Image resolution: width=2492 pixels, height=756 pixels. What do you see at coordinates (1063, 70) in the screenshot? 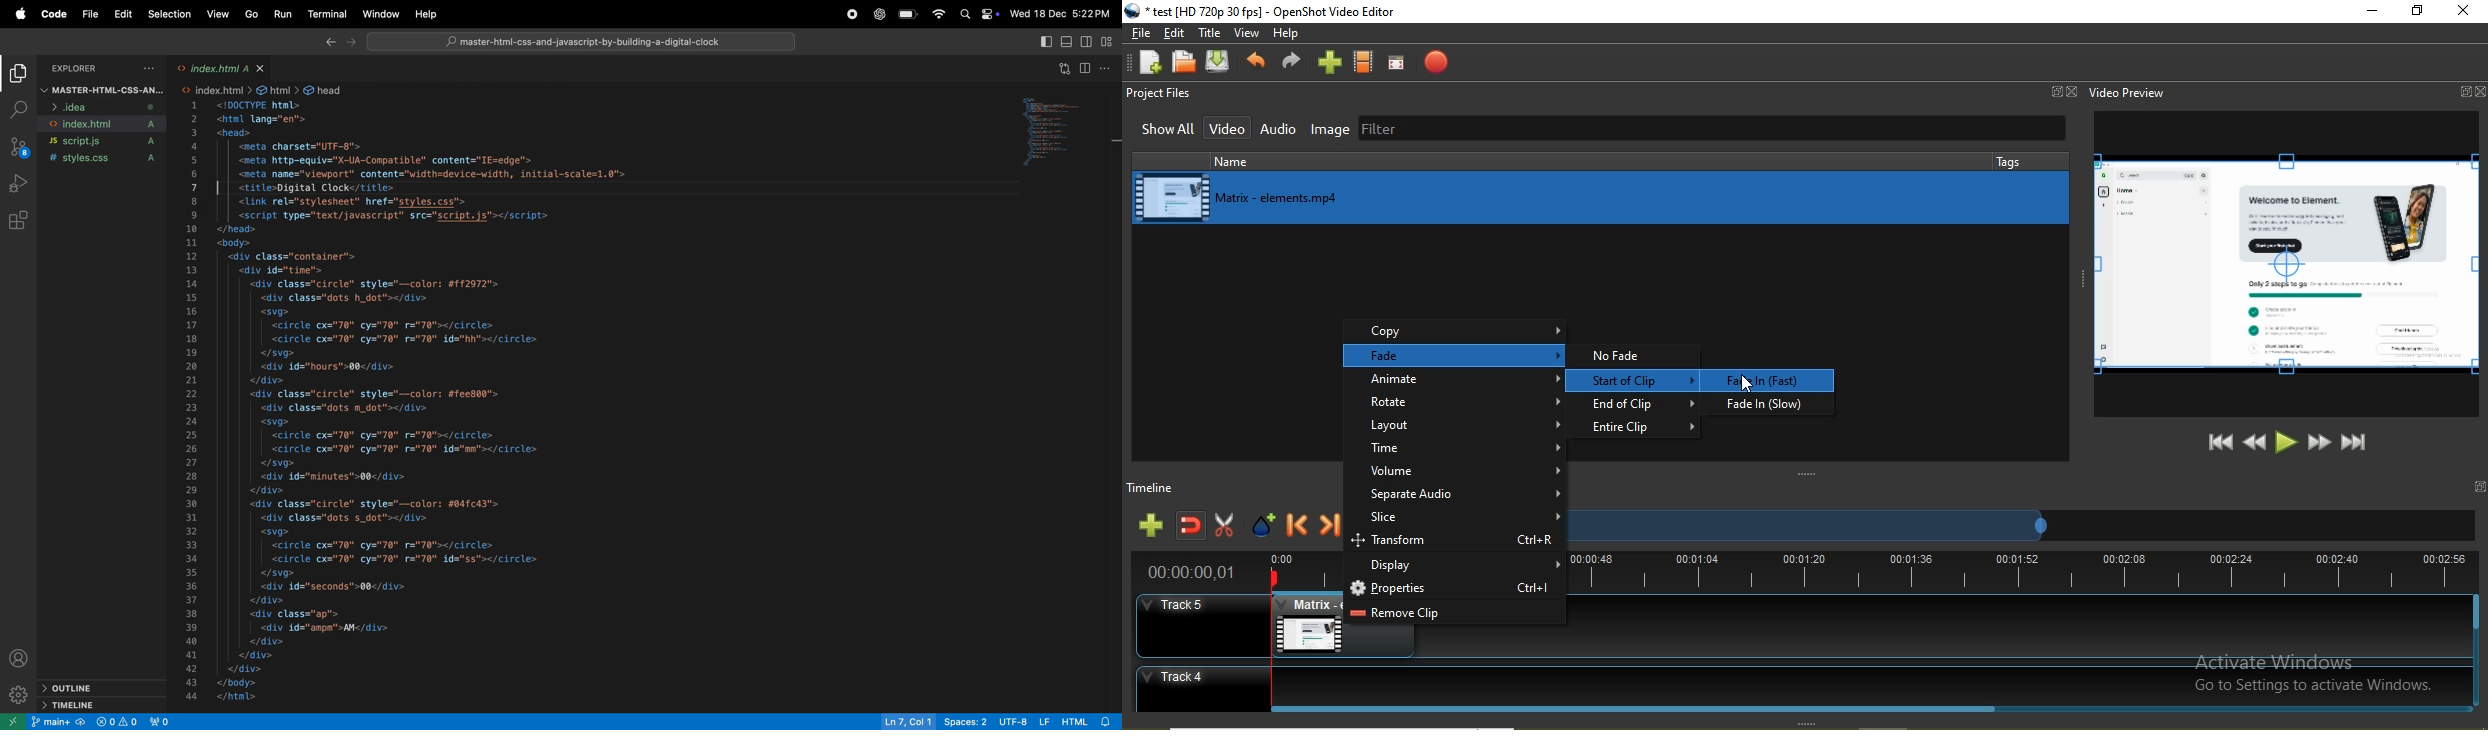
I see `open changes` at bounding box center [1063, 70].